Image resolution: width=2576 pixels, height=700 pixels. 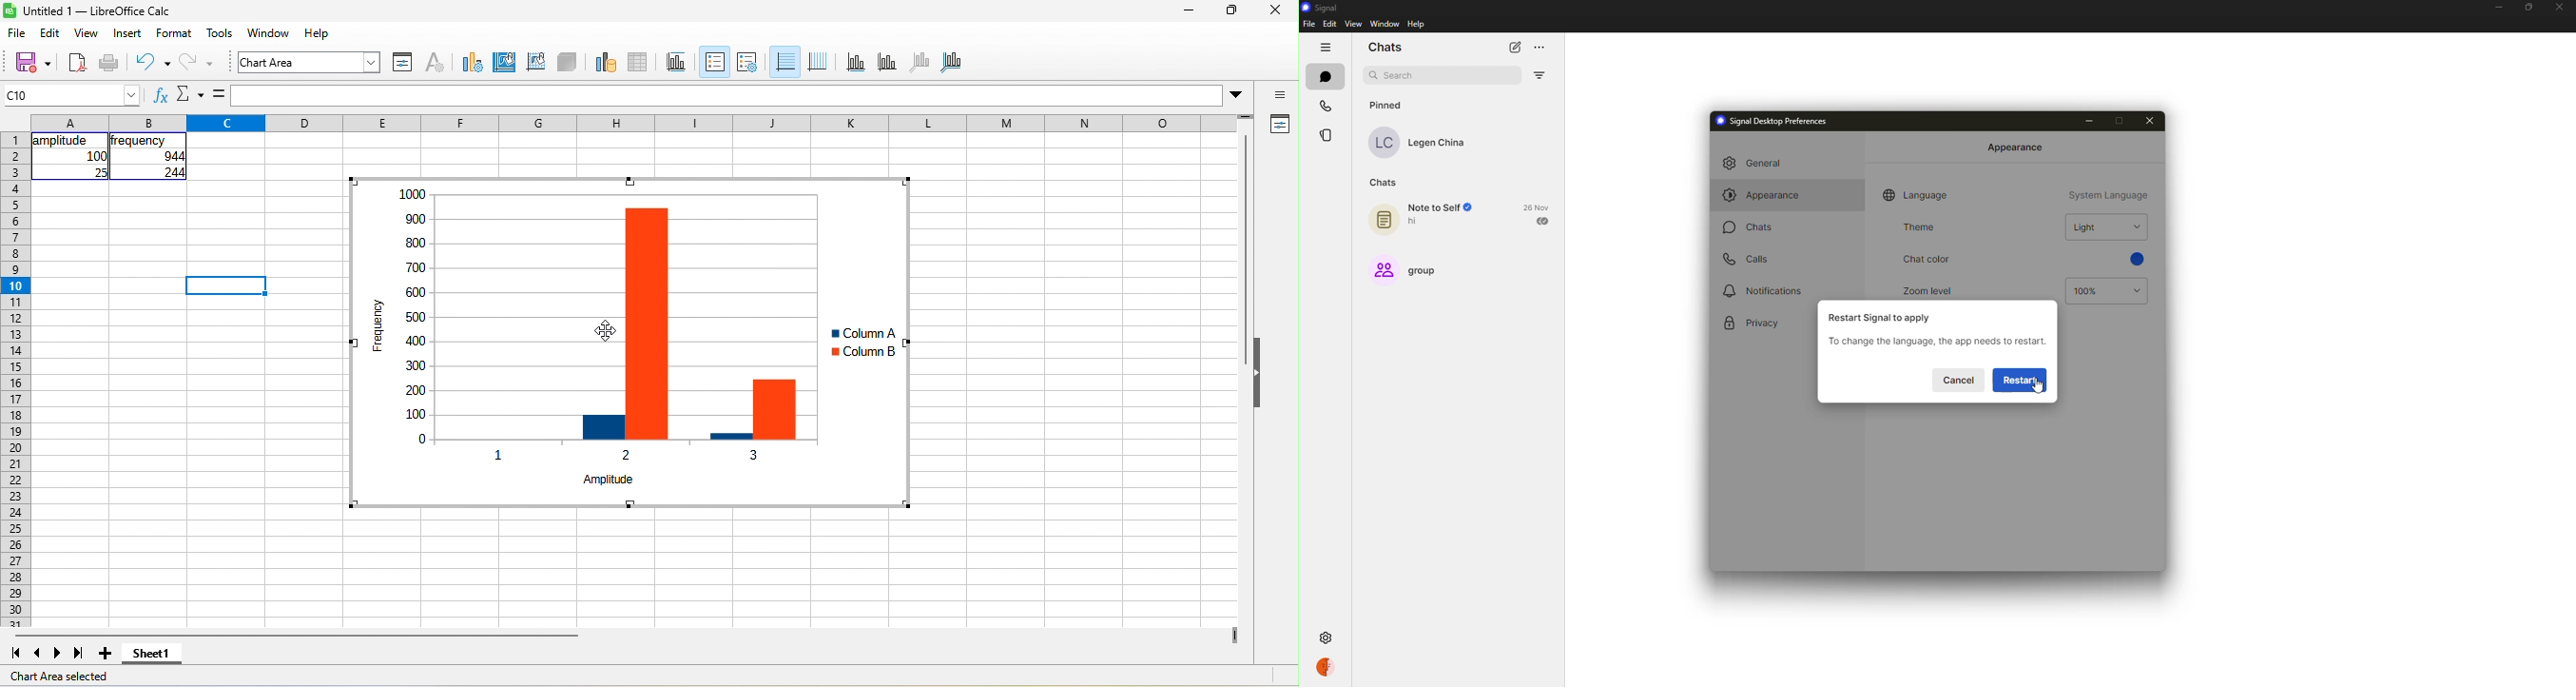 I want to click on chart area selected, so click(x=59, y=677).